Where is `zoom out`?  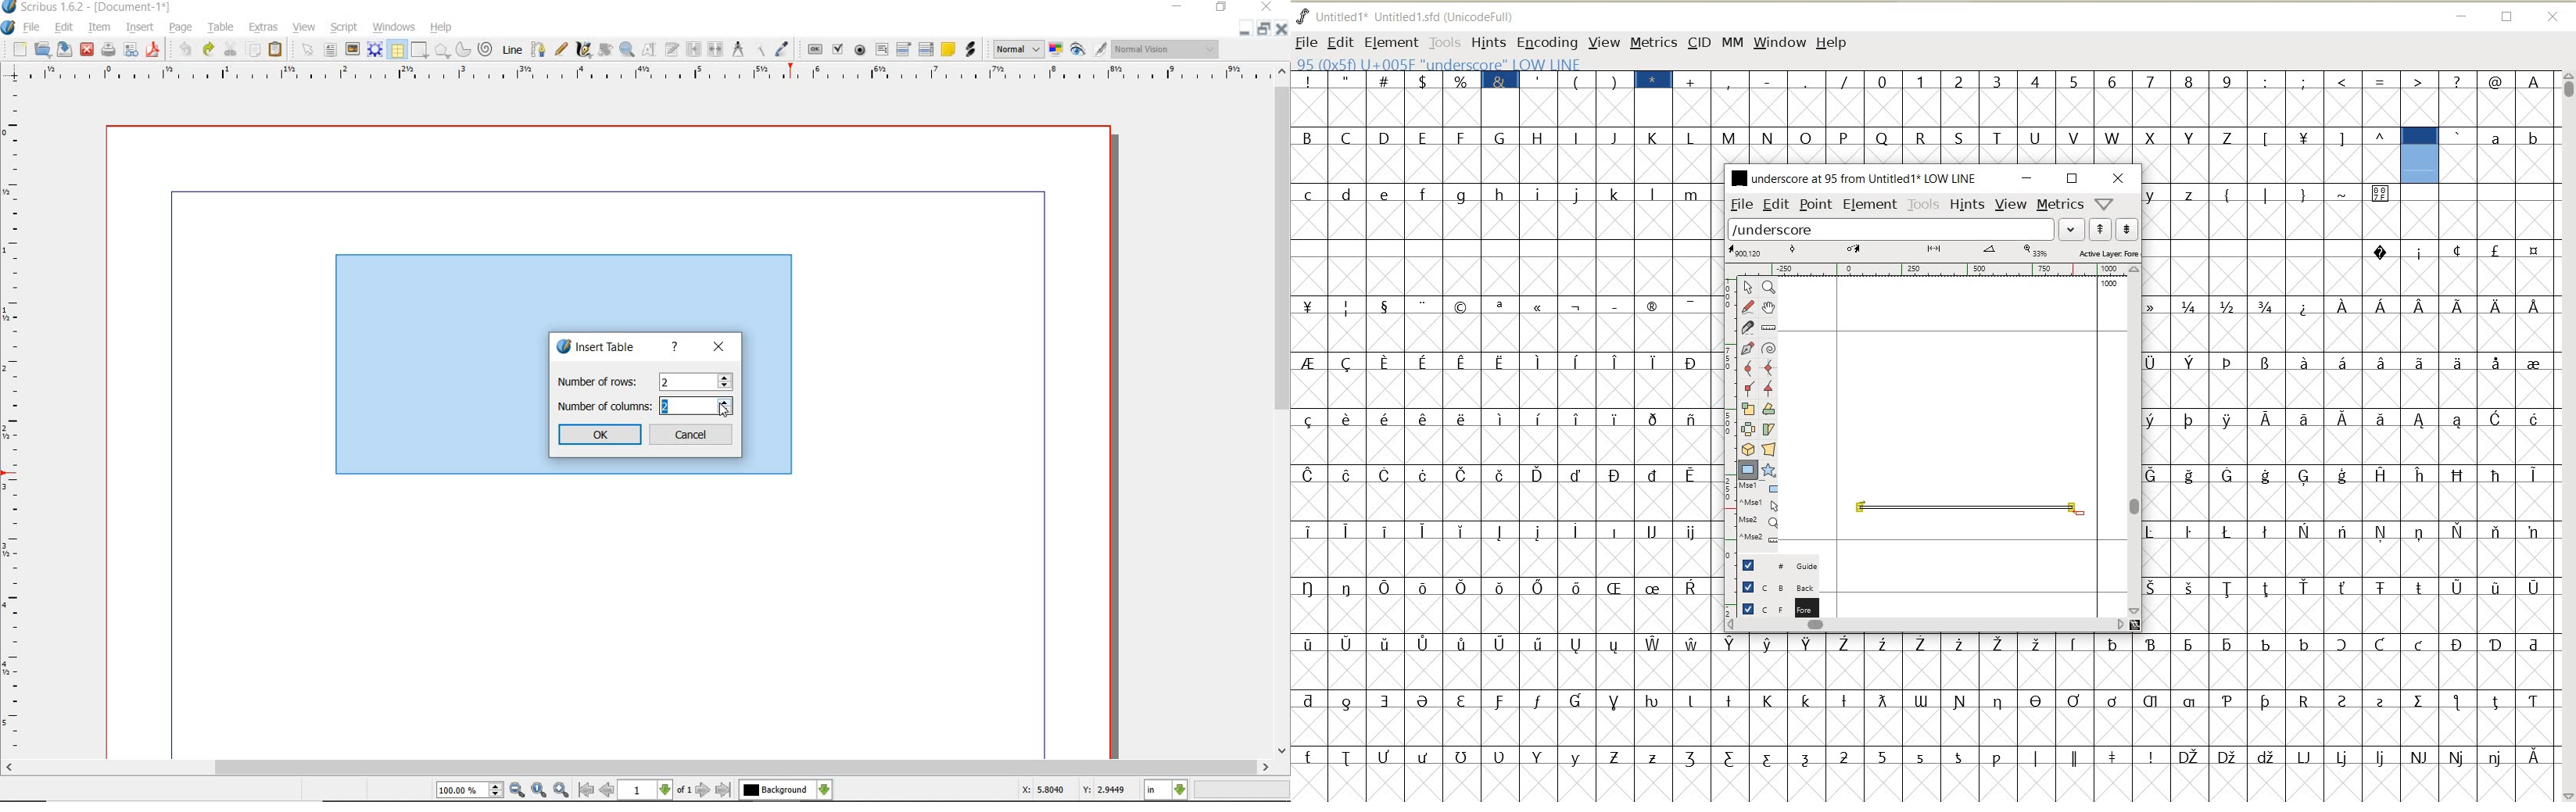 zoom out is located at coordinates (517, 790).